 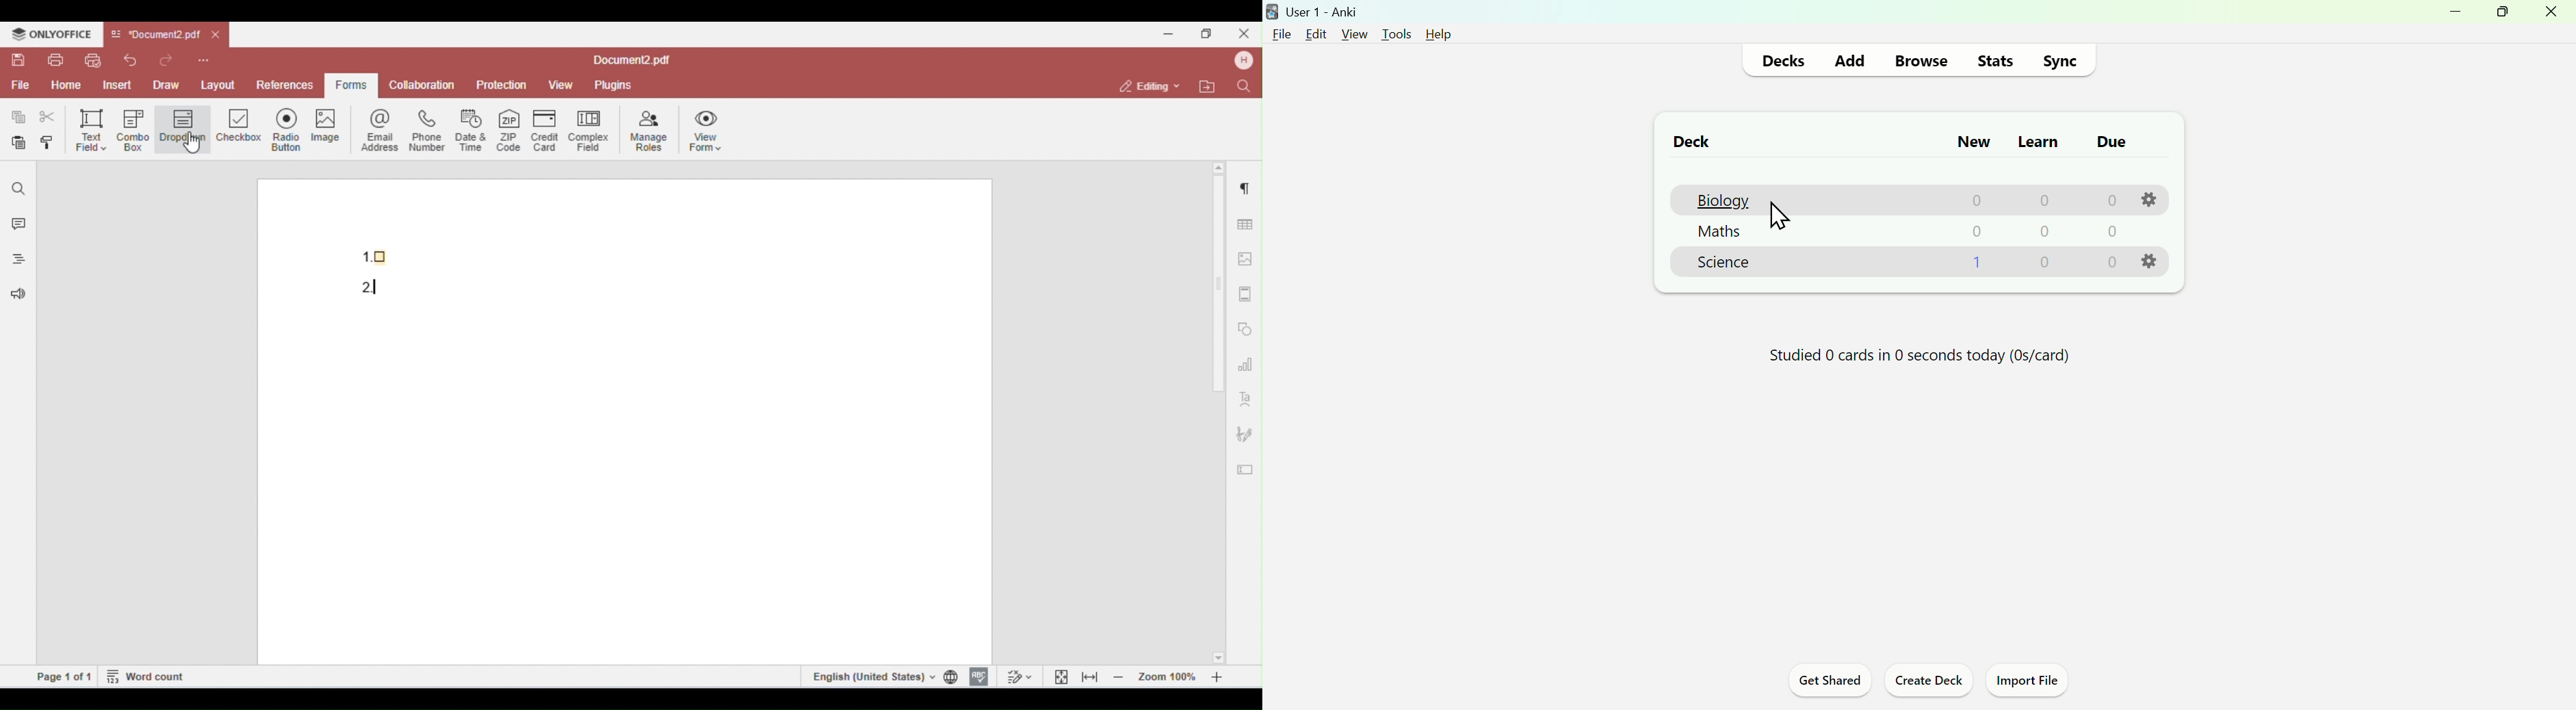 What do you see at coordinates (1313, 11) in the screenshot?
I see `user1-anki` at bounding box center [1313, 11].